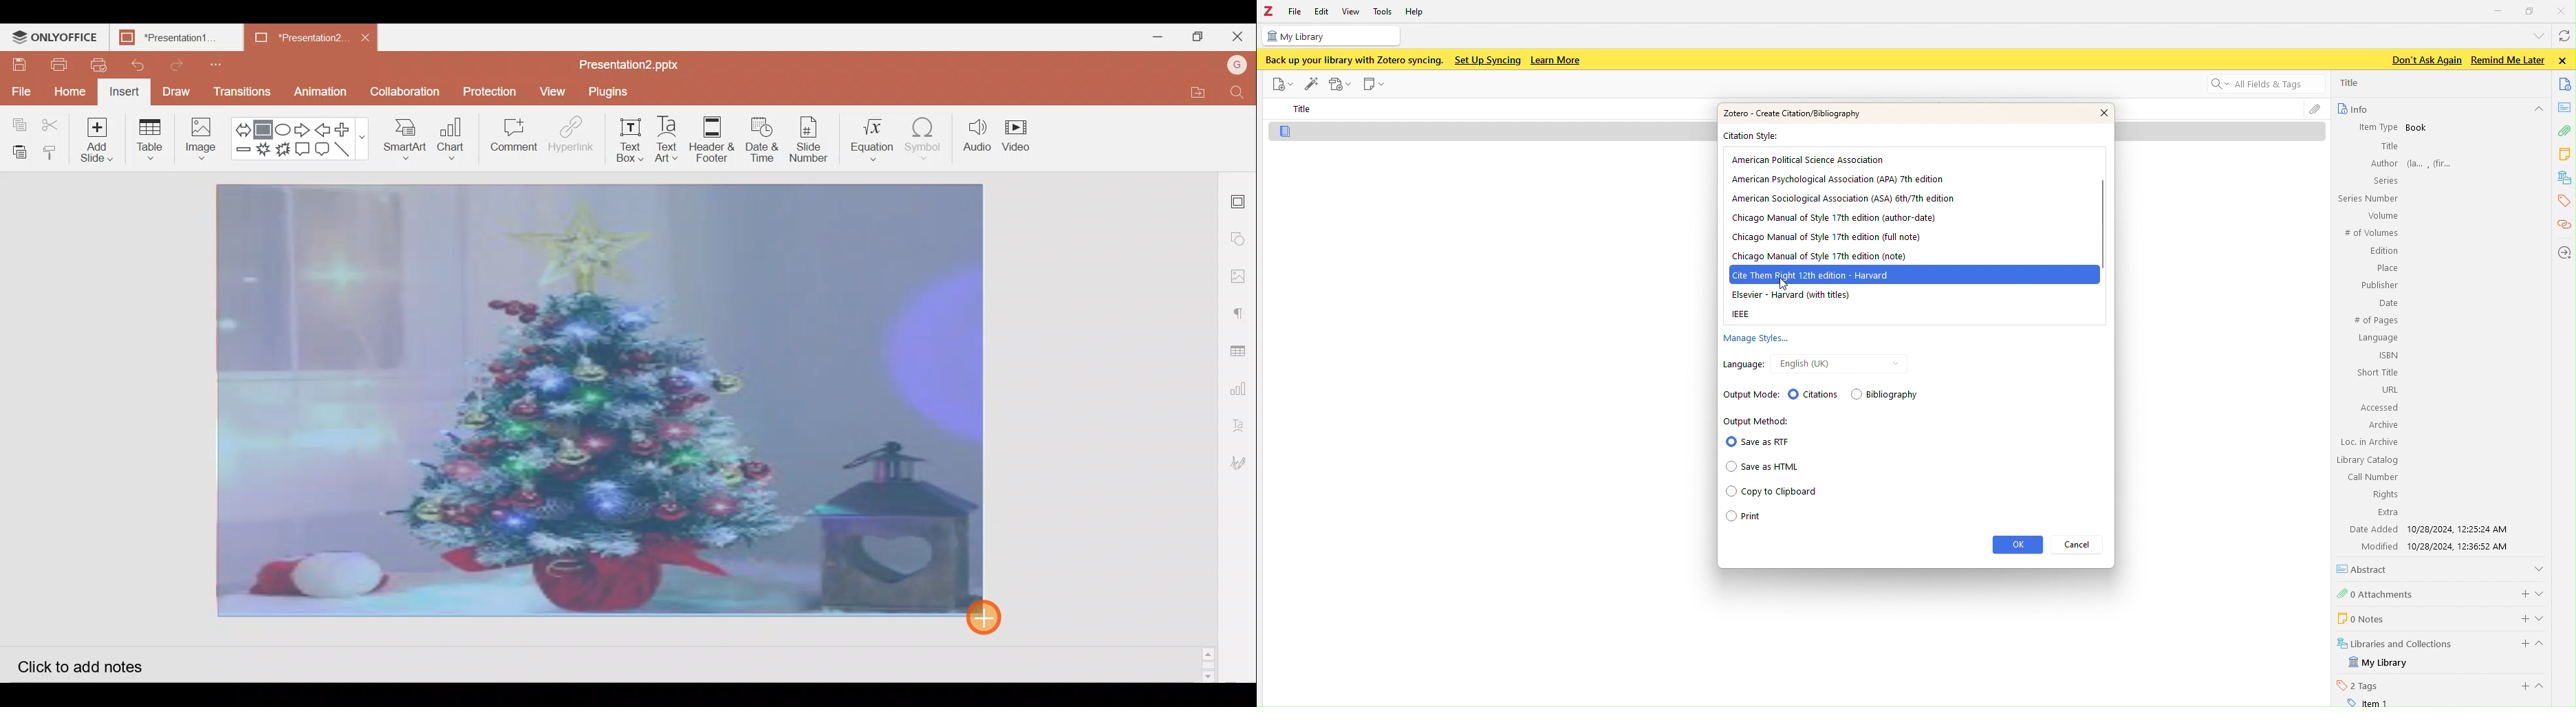 The width and height of the screenshot is (2576, 728). I want to click on View, so click(1352, 11).